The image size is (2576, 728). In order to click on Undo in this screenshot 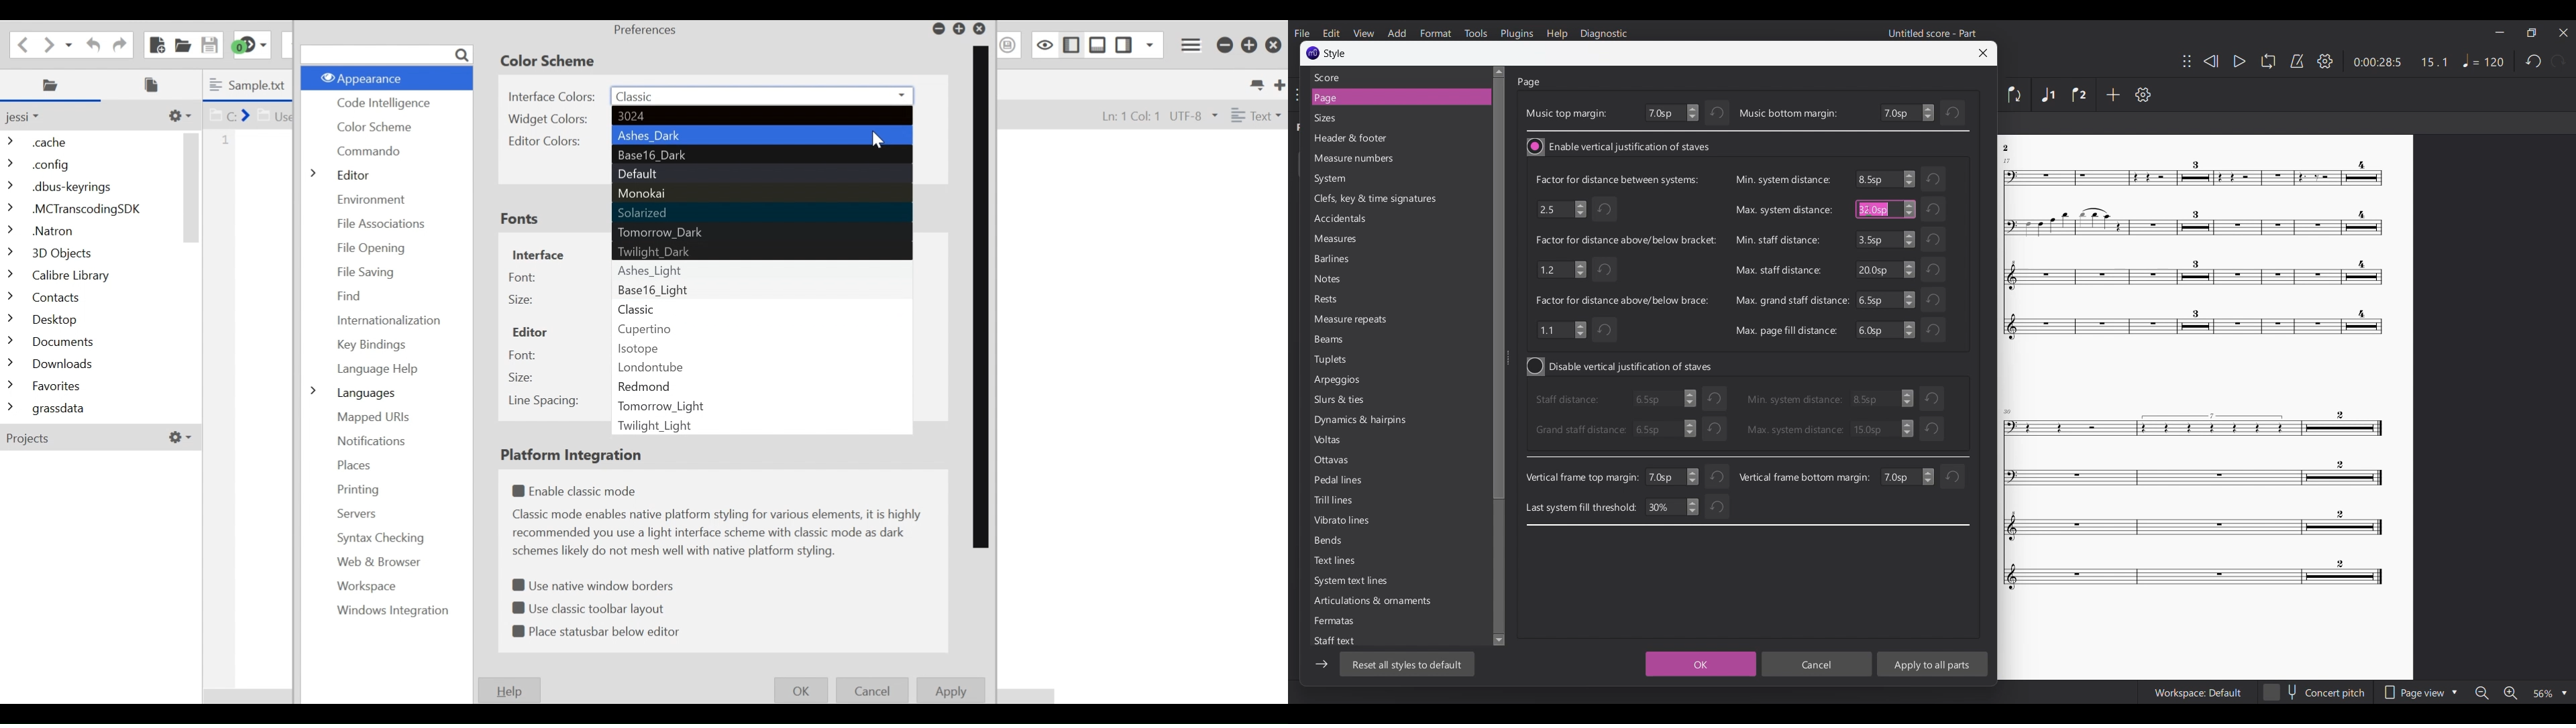, I will do `click(1718, 474)`.